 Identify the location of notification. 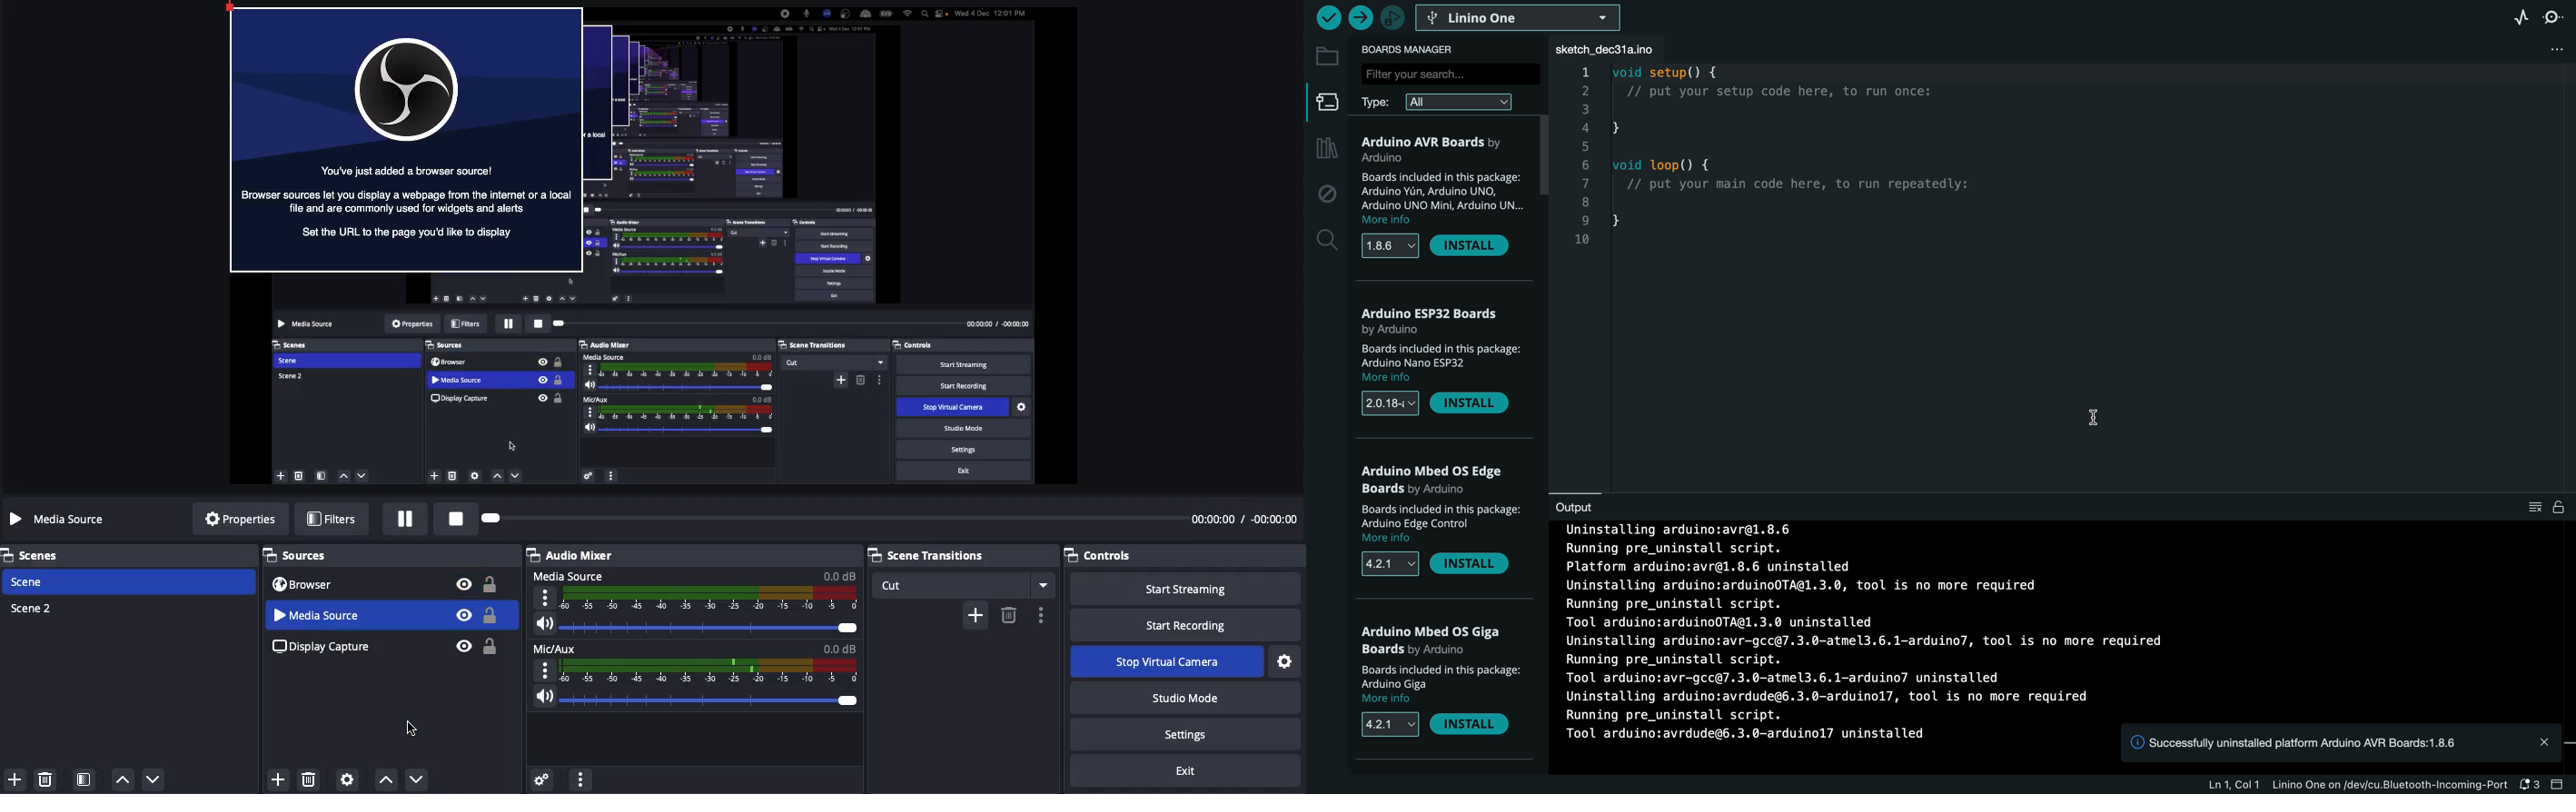
(2347, 745).